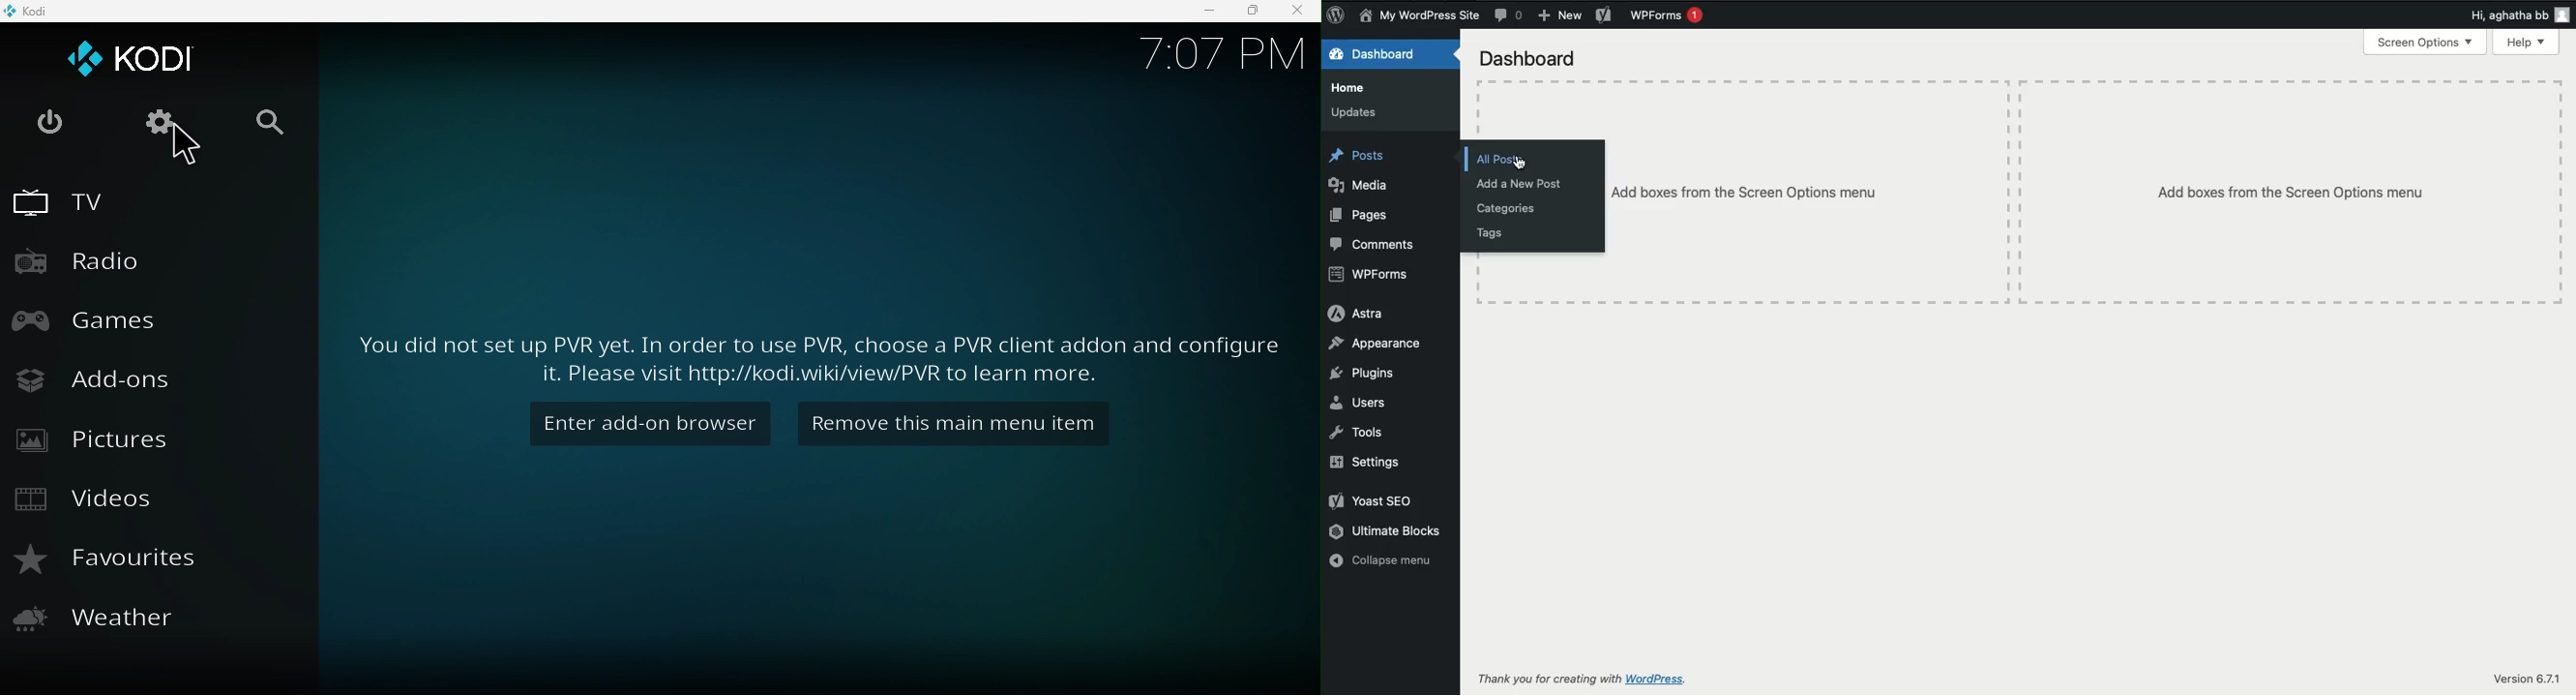  Describe the element at coordinates (1602, 15) in the screenshot. I see `Yoast` at that location.